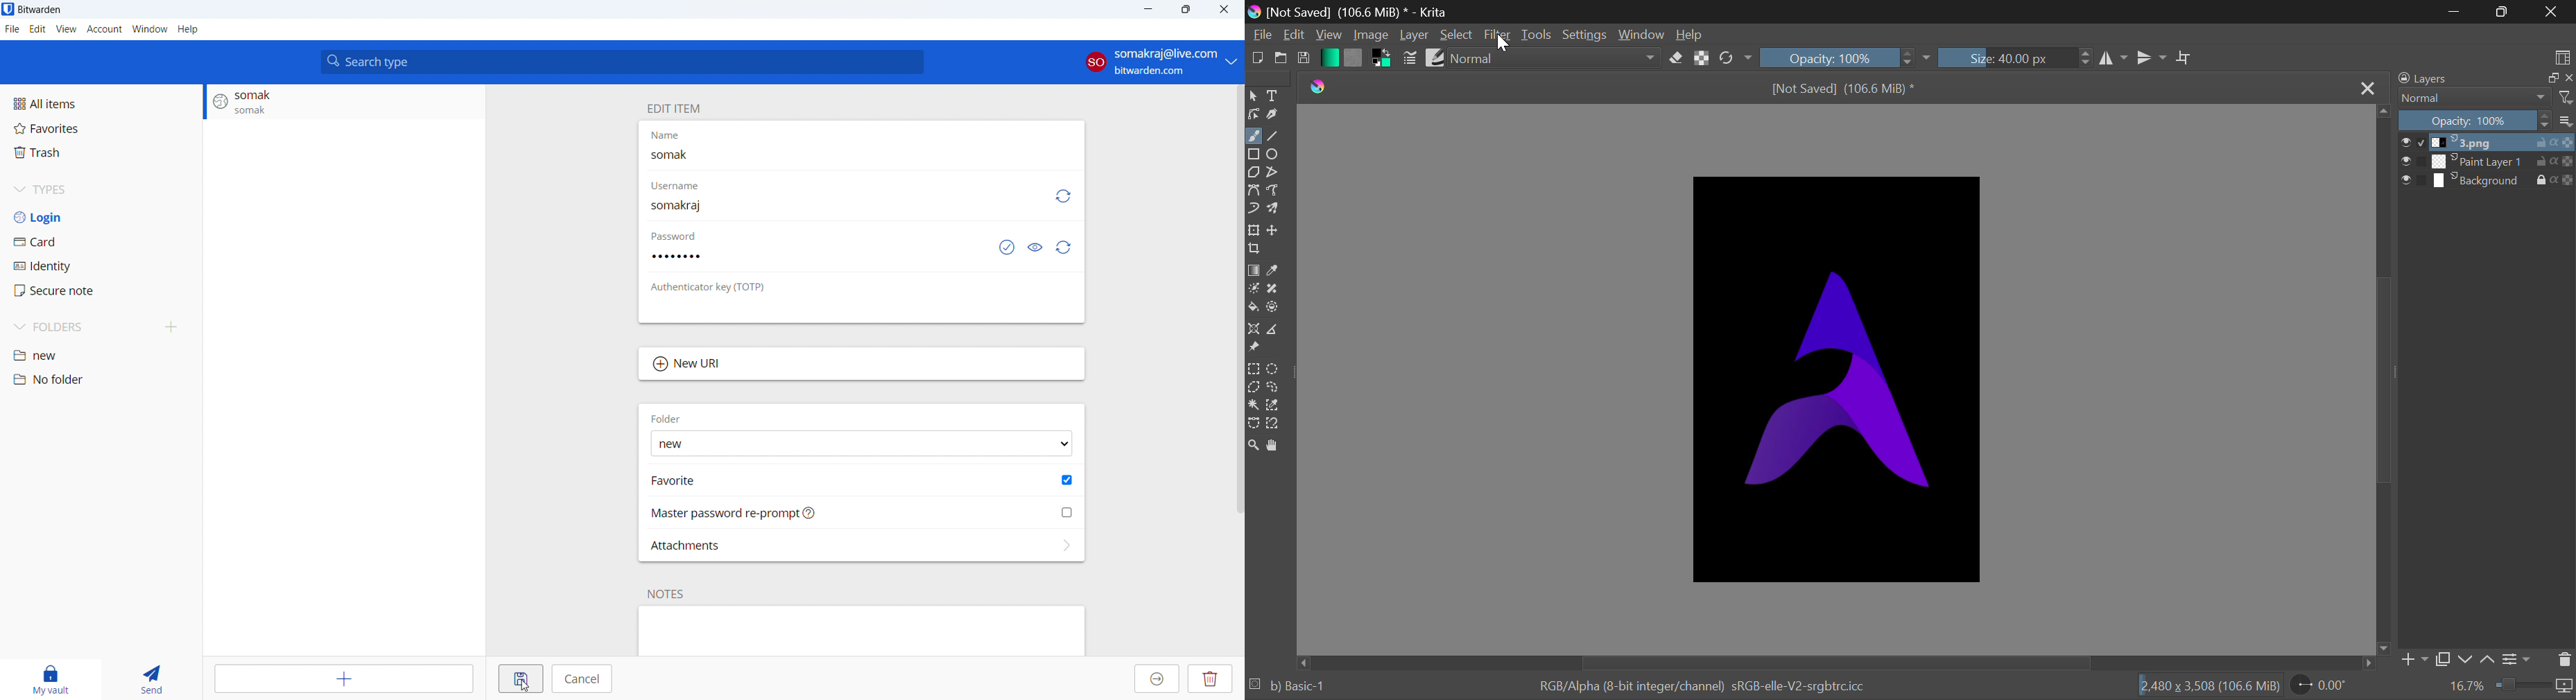 This screenshot has width=2576, height=700. I want to click on b) Basic 1, so click(1304, 688).